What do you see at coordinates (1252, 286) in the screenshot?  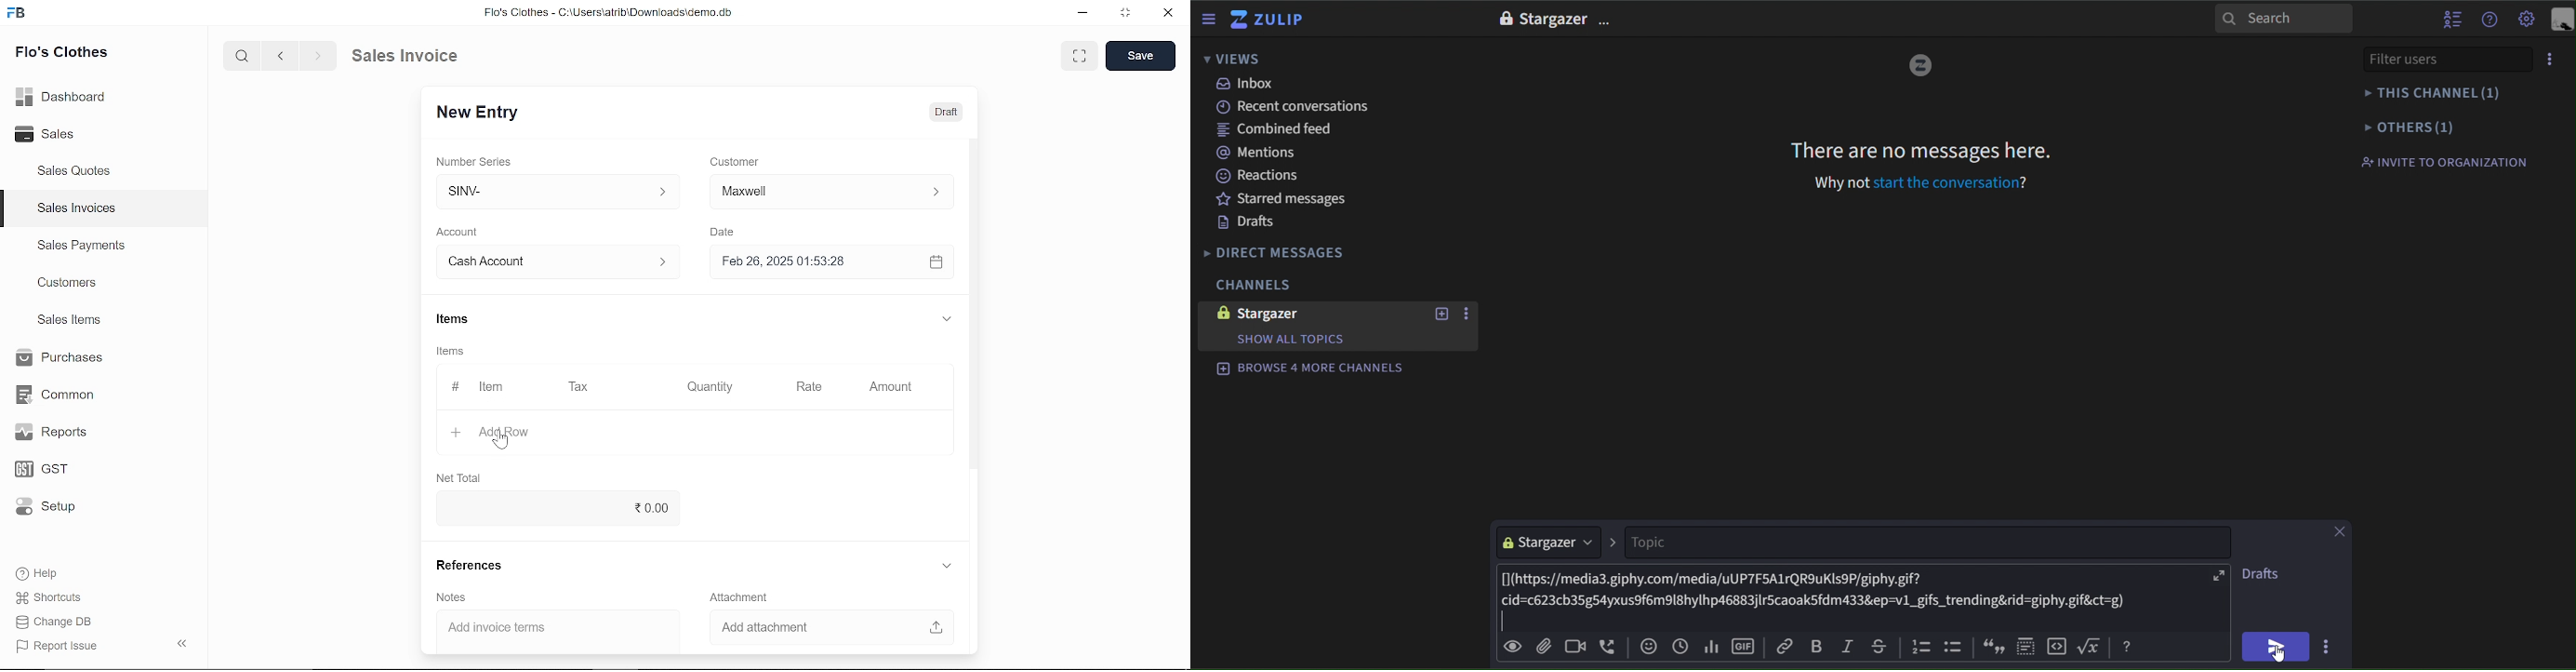 I see `channels` at bounding box center [1252, 286].